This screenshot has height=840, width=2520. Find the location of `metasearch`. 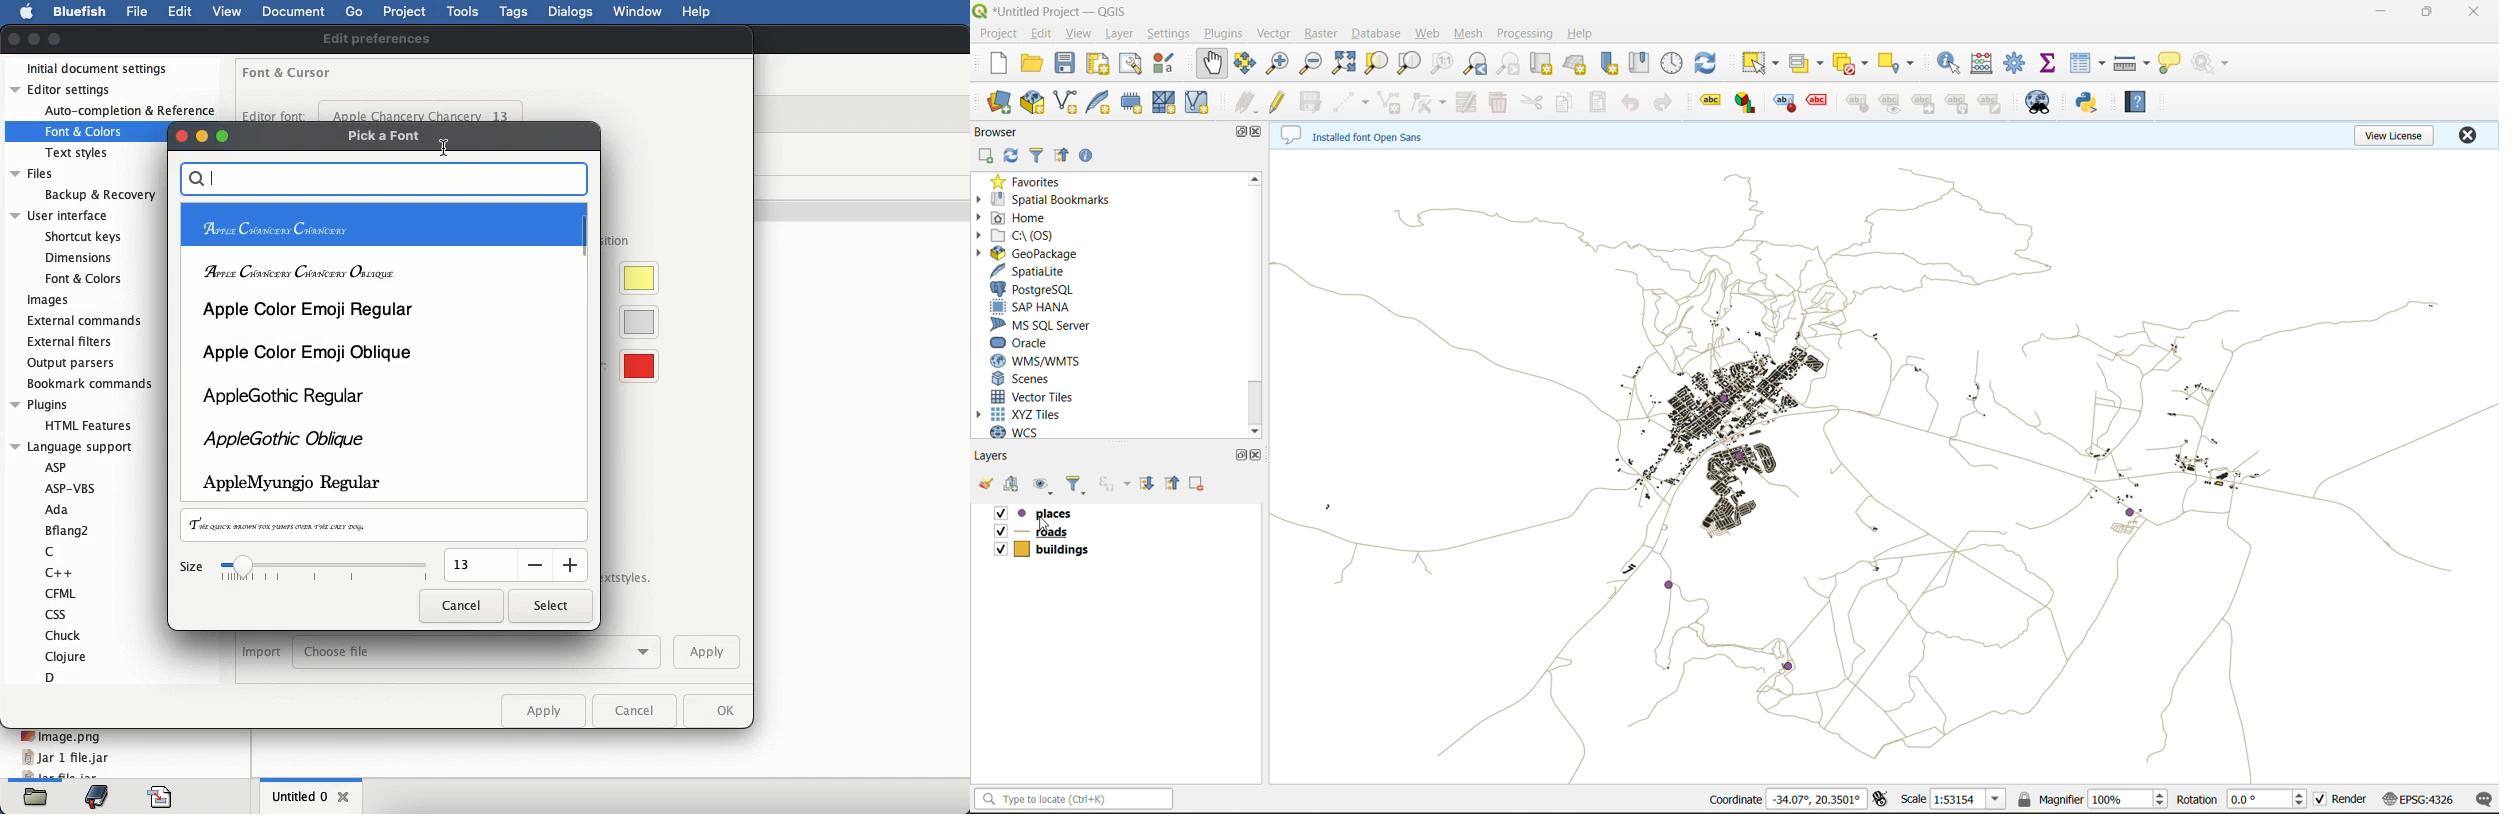

metasearch is located at coordinates (2040, 103).